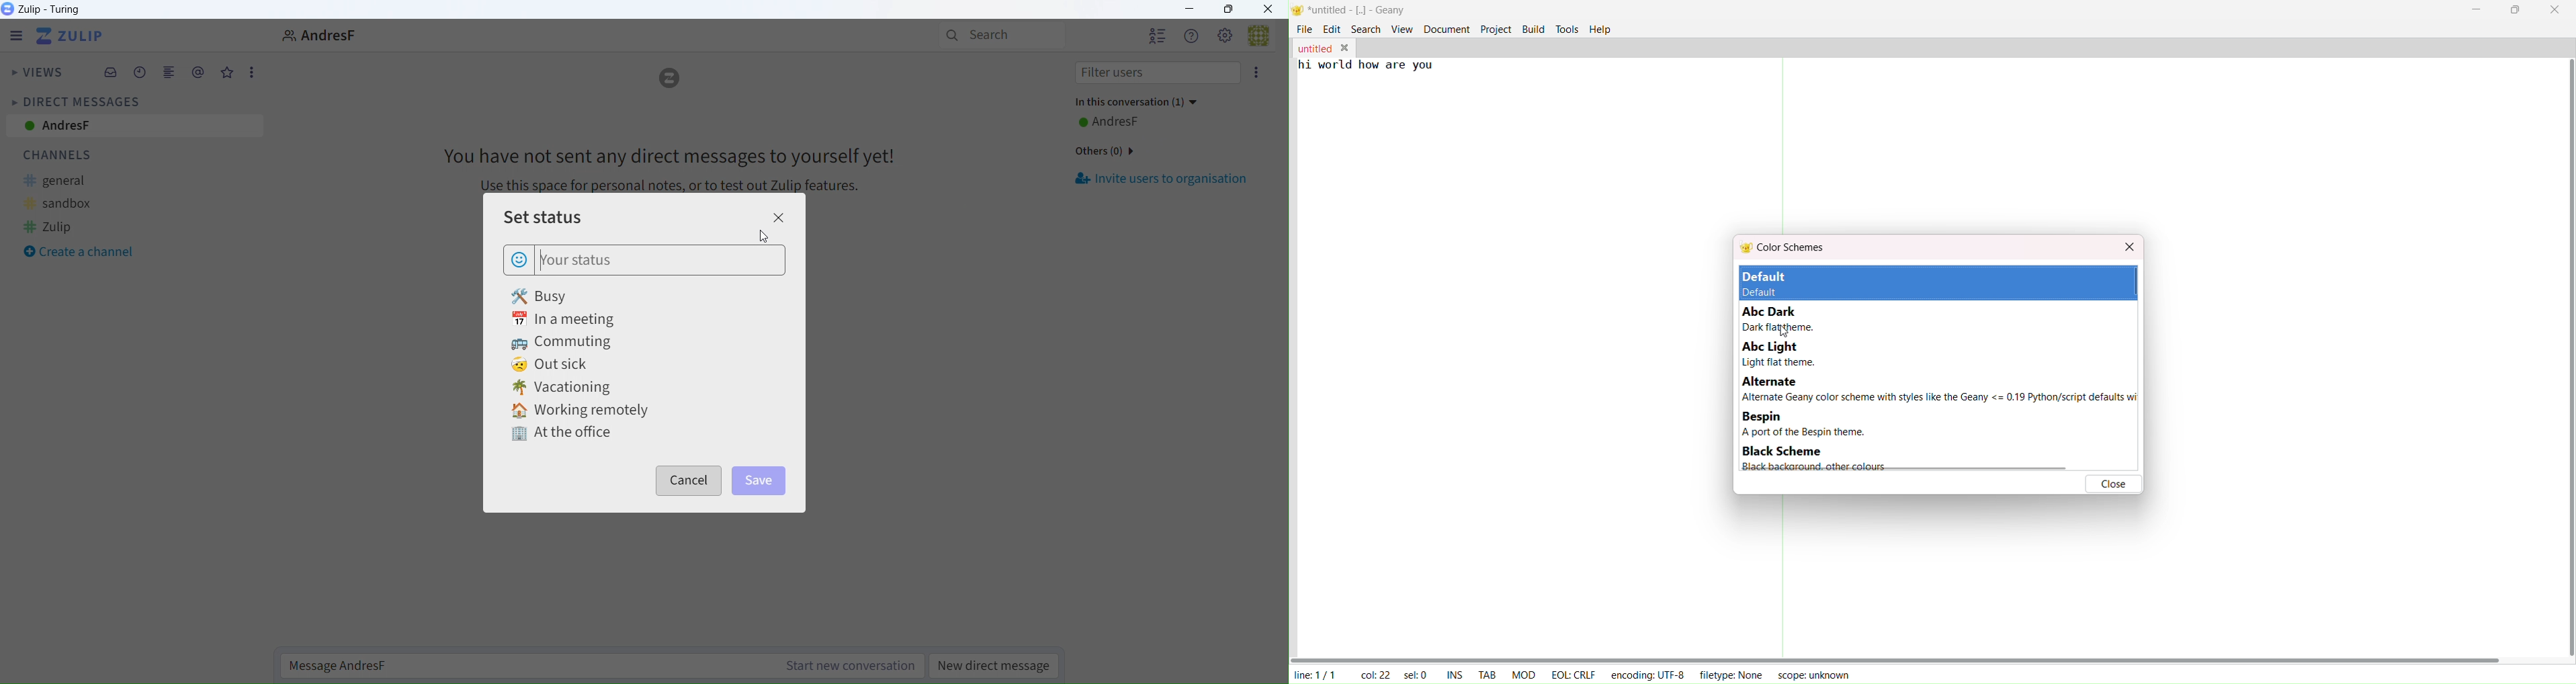 The width and height of the screenshot is (2576, 700). I want to click on Filter Users, so click(1153, 74).